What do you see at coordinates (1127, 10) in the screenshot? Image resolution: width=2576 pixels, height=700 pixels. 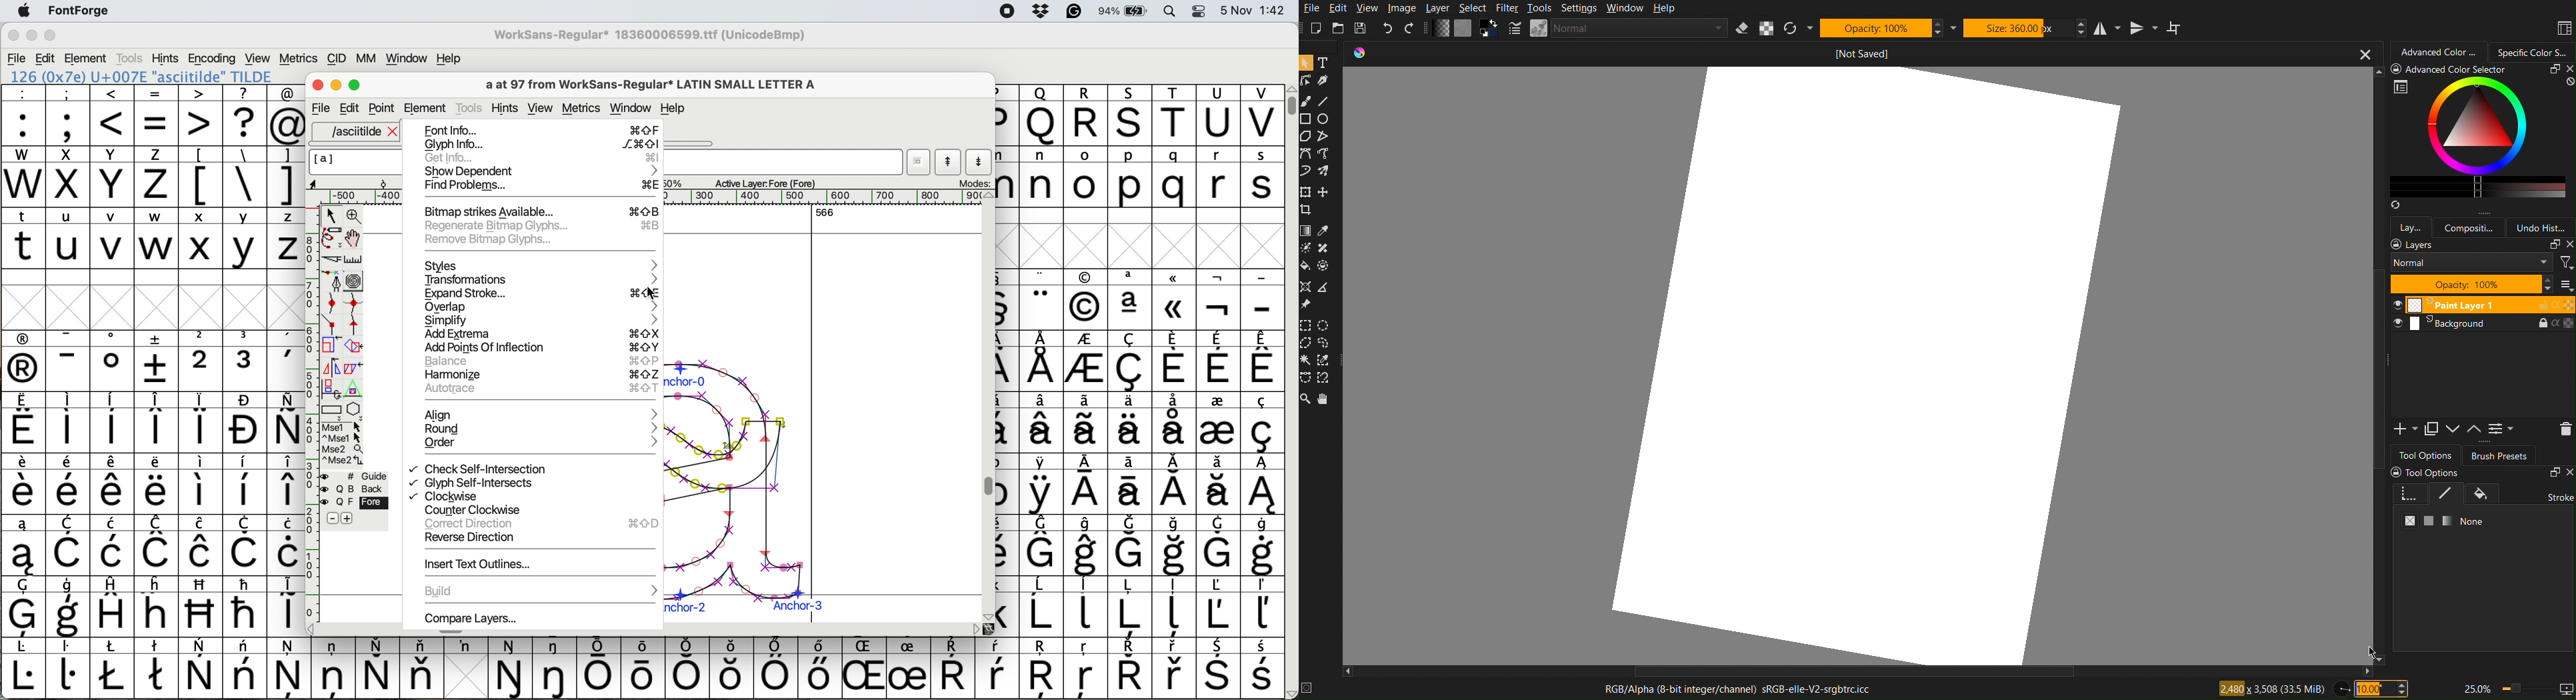 I see `battery` at bounding box center [1127, 10].